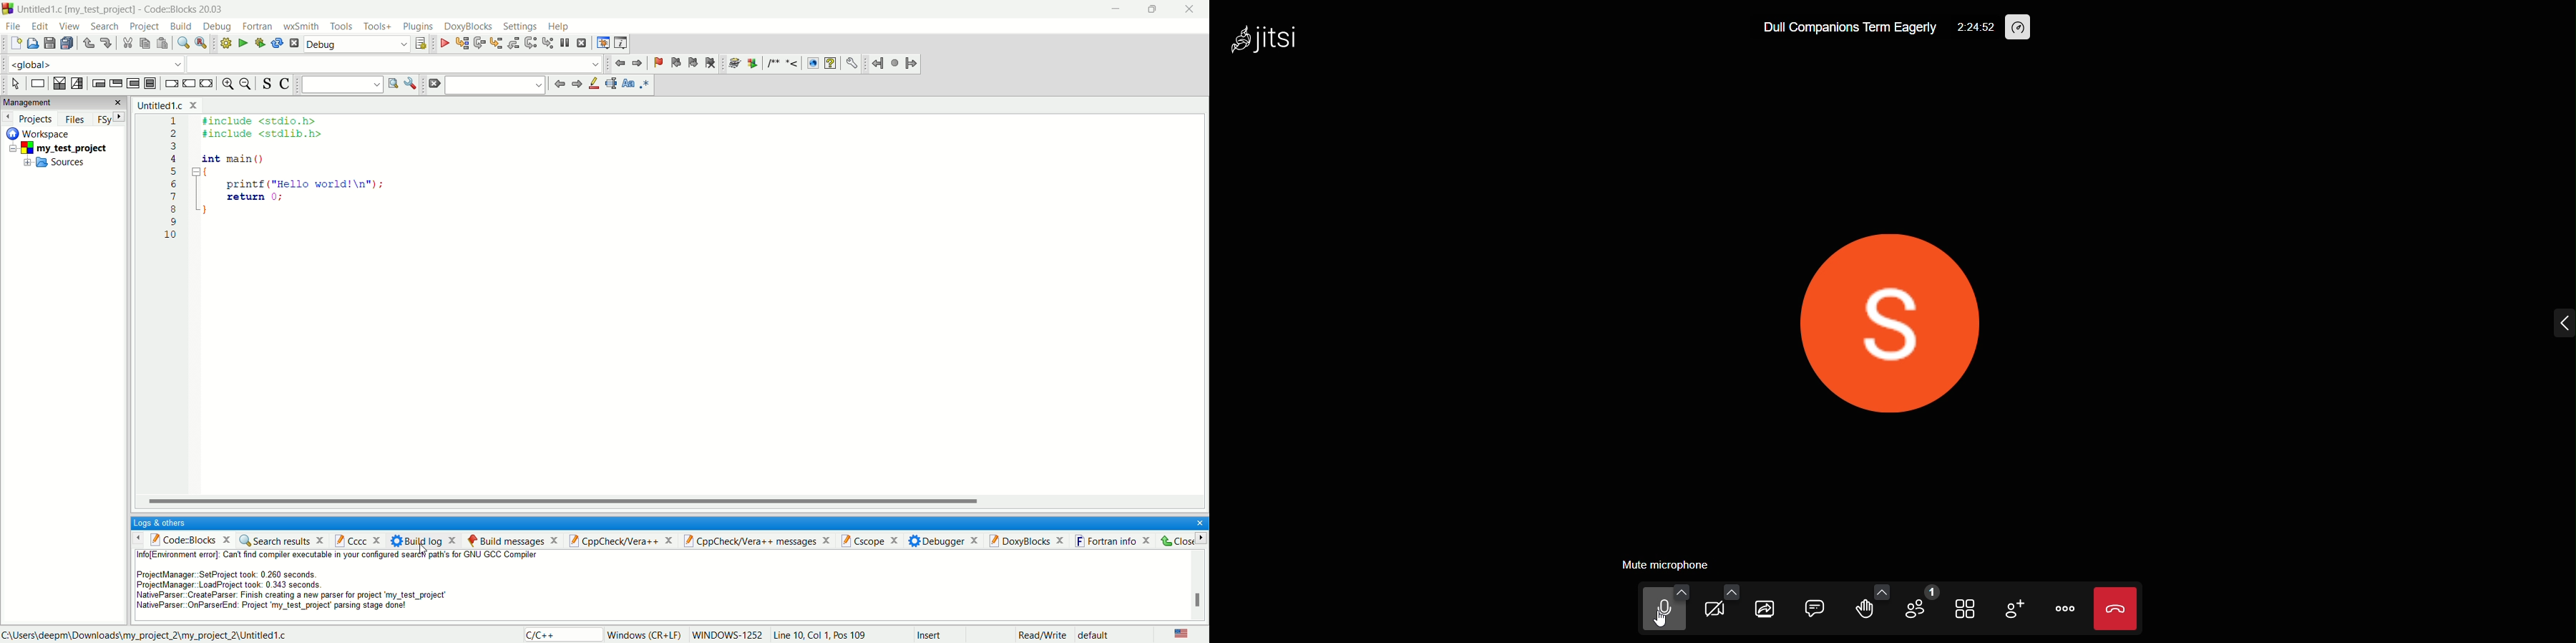 This screenshot has height=644, width=2576. What do you see at coordinates (66, 43) in the screenshot?
I see `save everything` at bounding box center [66, 43].